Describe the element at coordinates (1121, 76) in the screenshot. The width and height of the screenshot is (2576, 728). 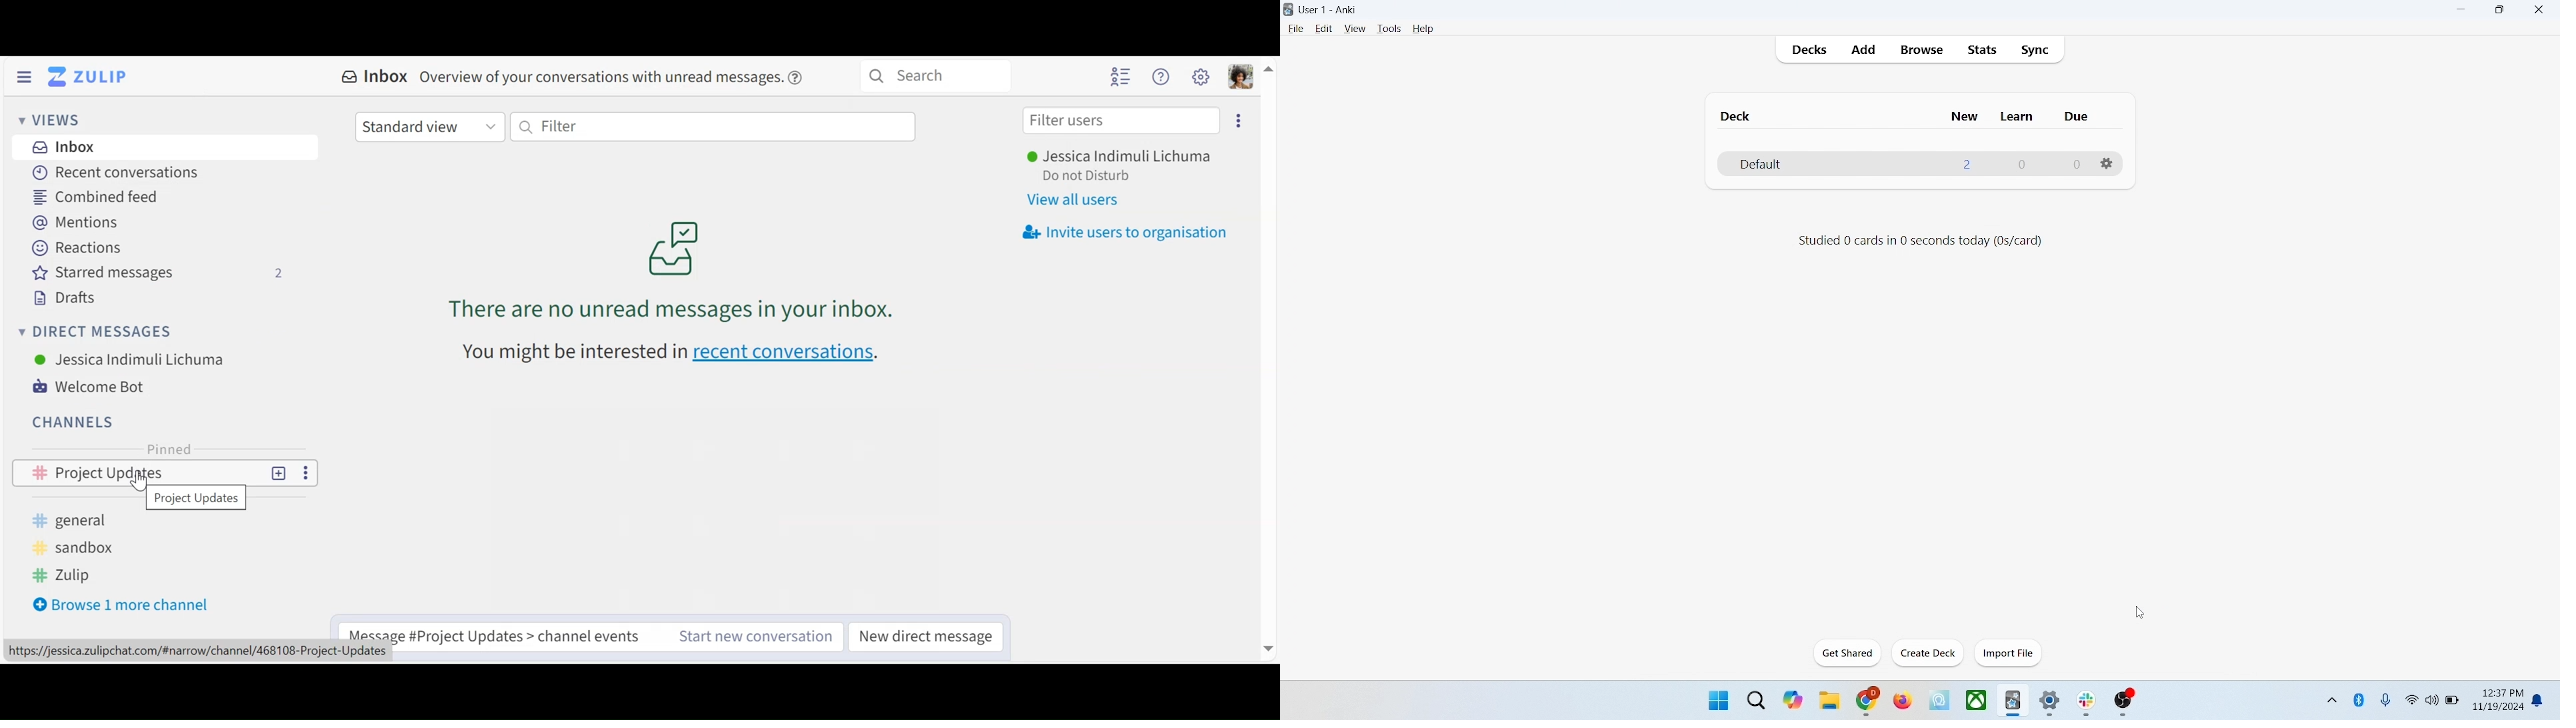
I see `Add user list` at that location.